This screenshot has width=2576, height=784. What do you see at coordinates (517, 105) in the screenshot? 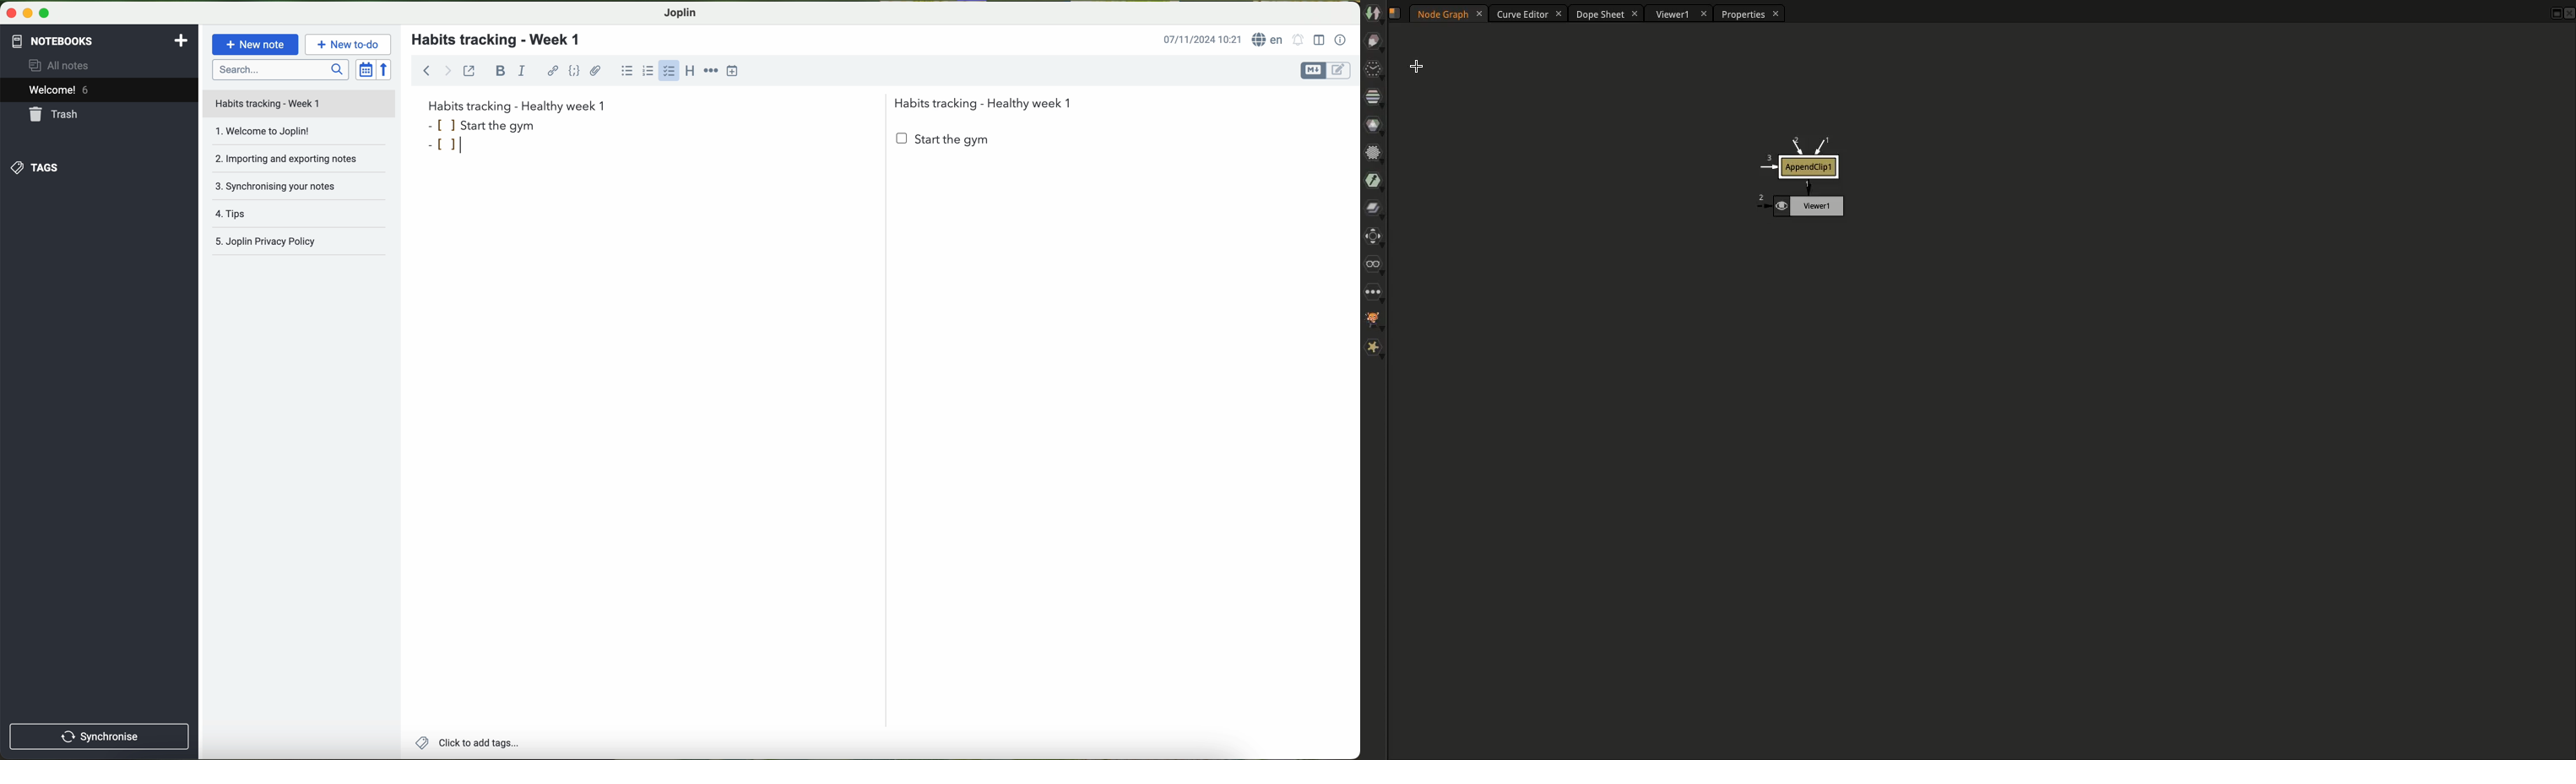
I see `habits tracking week 1` at bounding box center [517, 105].